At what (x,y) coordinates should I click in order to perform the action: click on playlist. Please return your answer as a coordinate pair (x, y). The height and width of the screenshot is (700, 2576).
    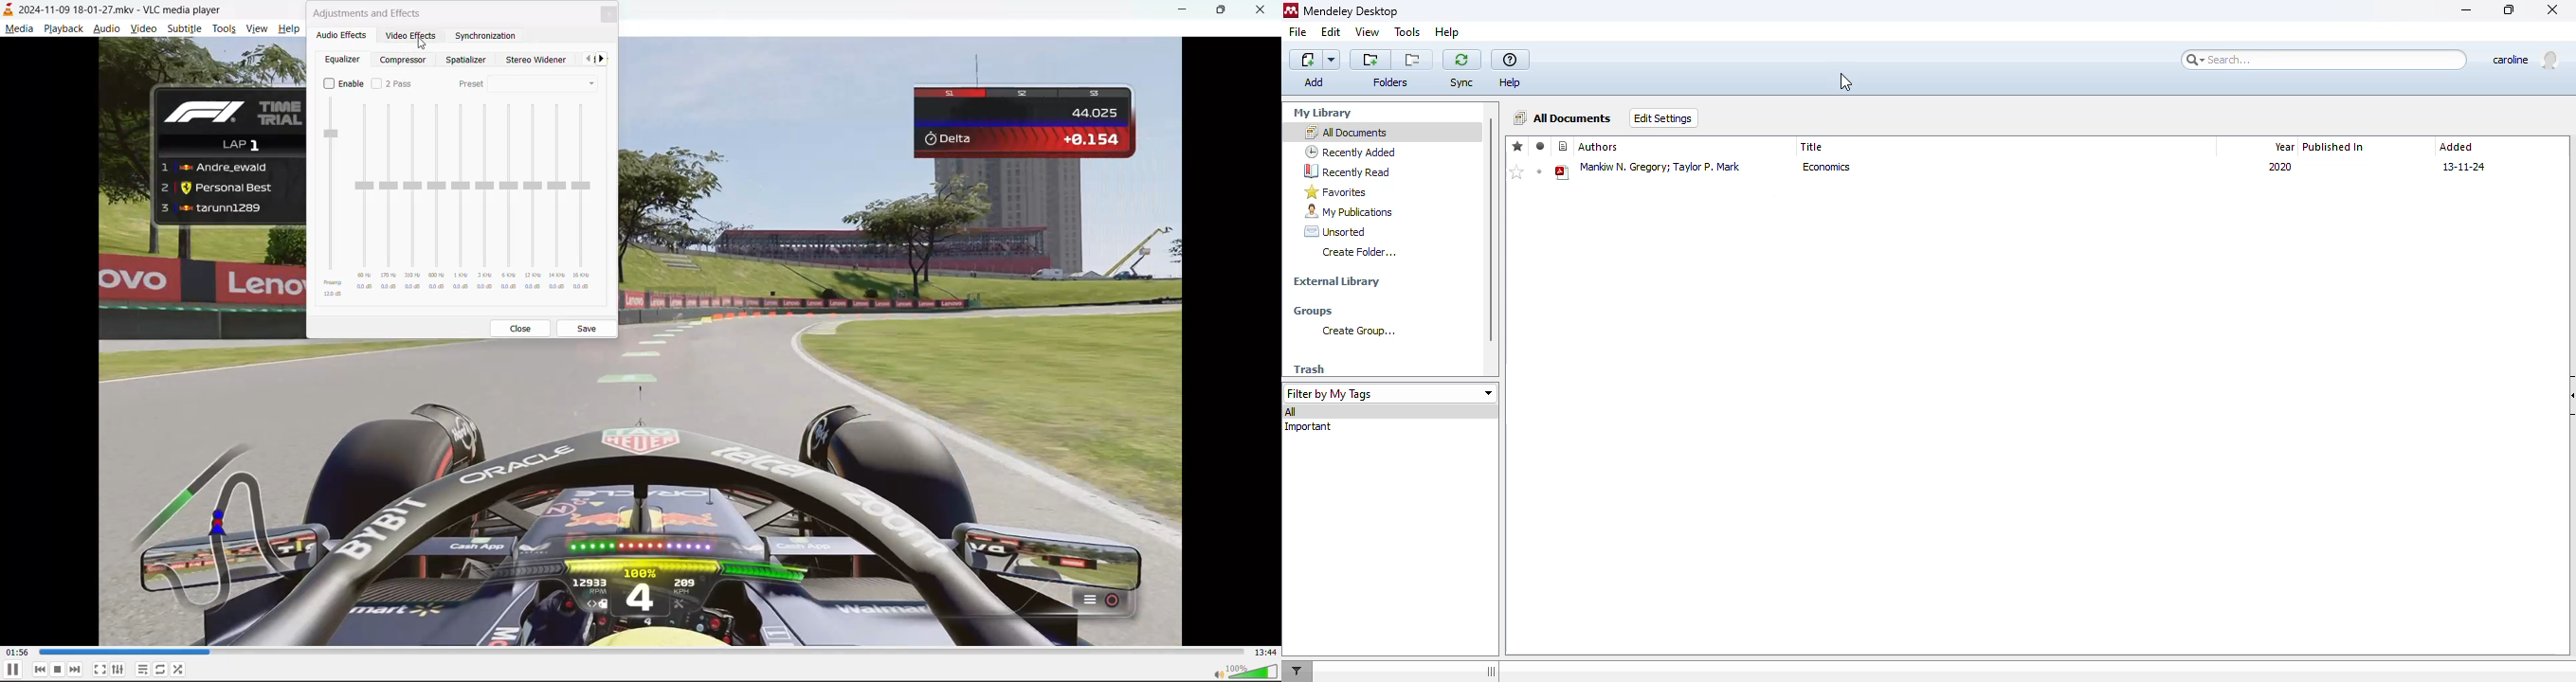
    Looking at the image, I should click on (143, 669).